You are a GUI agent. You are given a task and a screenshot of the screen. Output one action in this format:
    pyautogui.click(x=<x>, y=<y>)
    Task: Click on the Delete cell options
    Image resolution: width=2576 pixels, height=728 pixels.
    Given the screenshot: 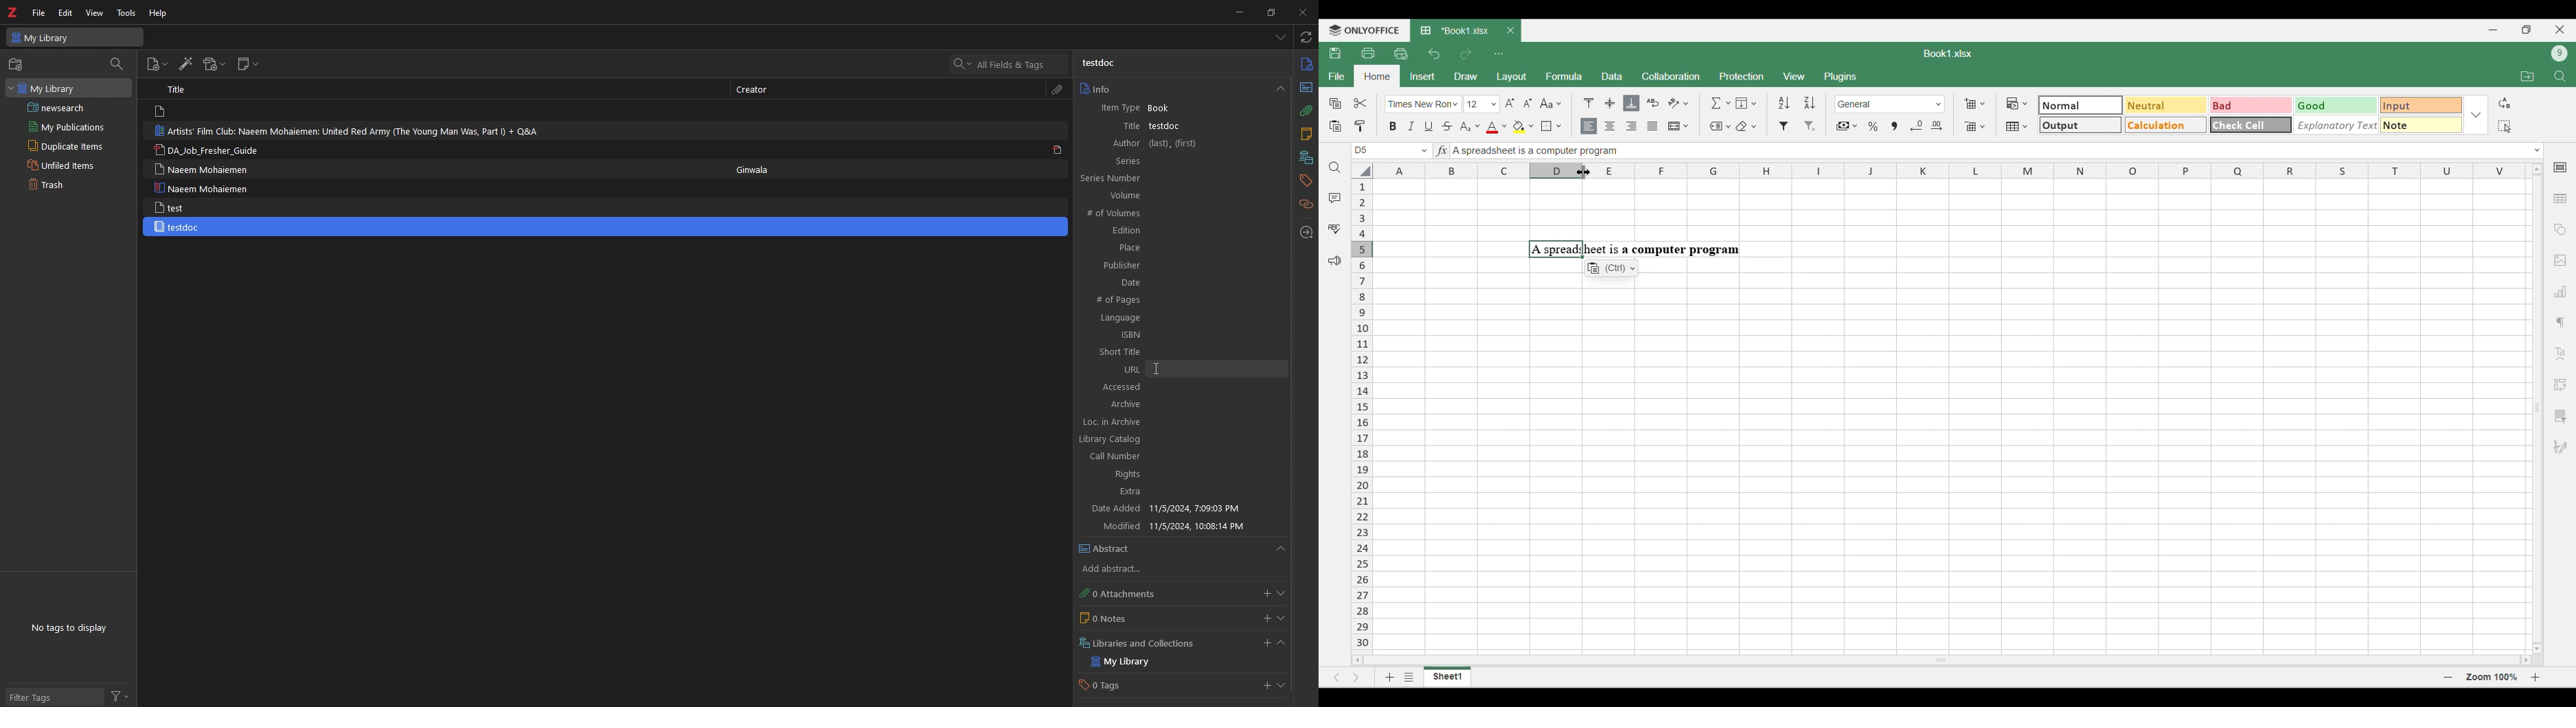 What is the action you would take?
    pyautogui.click(x=1974, y=126)
    